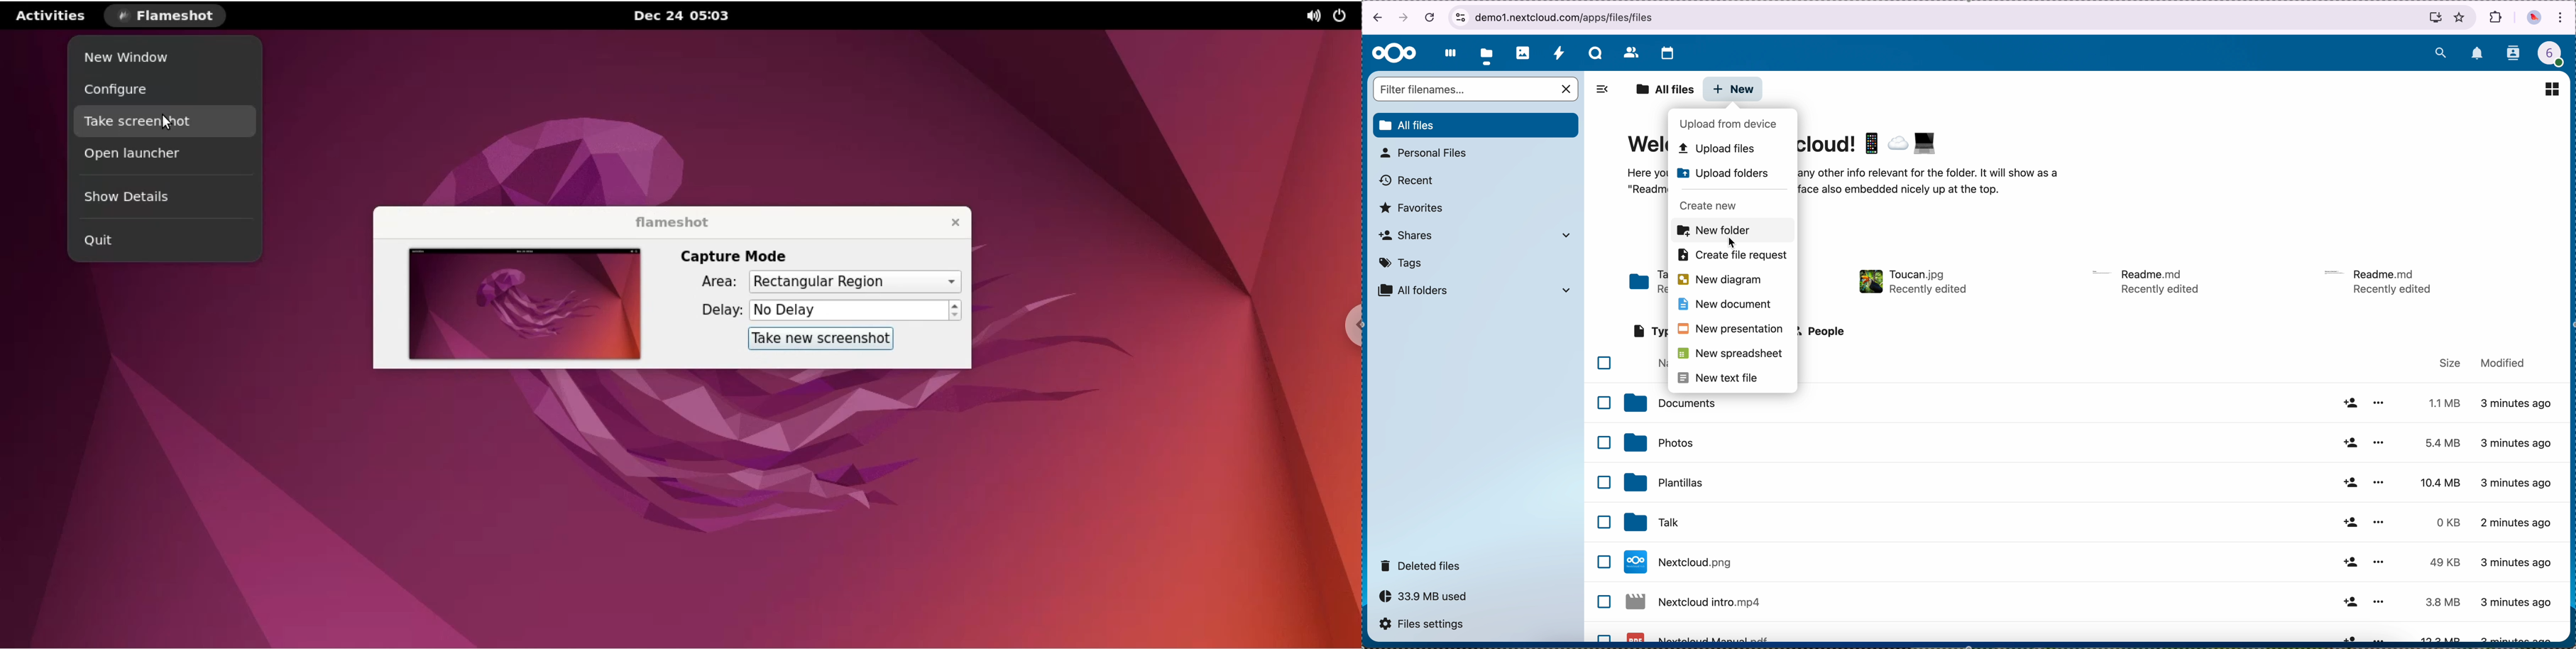 This screenshot has height=672, width=2576. Describe the element at coordinates (2522, 562) in the screenshot. I see `4 minutes ago` at that location.